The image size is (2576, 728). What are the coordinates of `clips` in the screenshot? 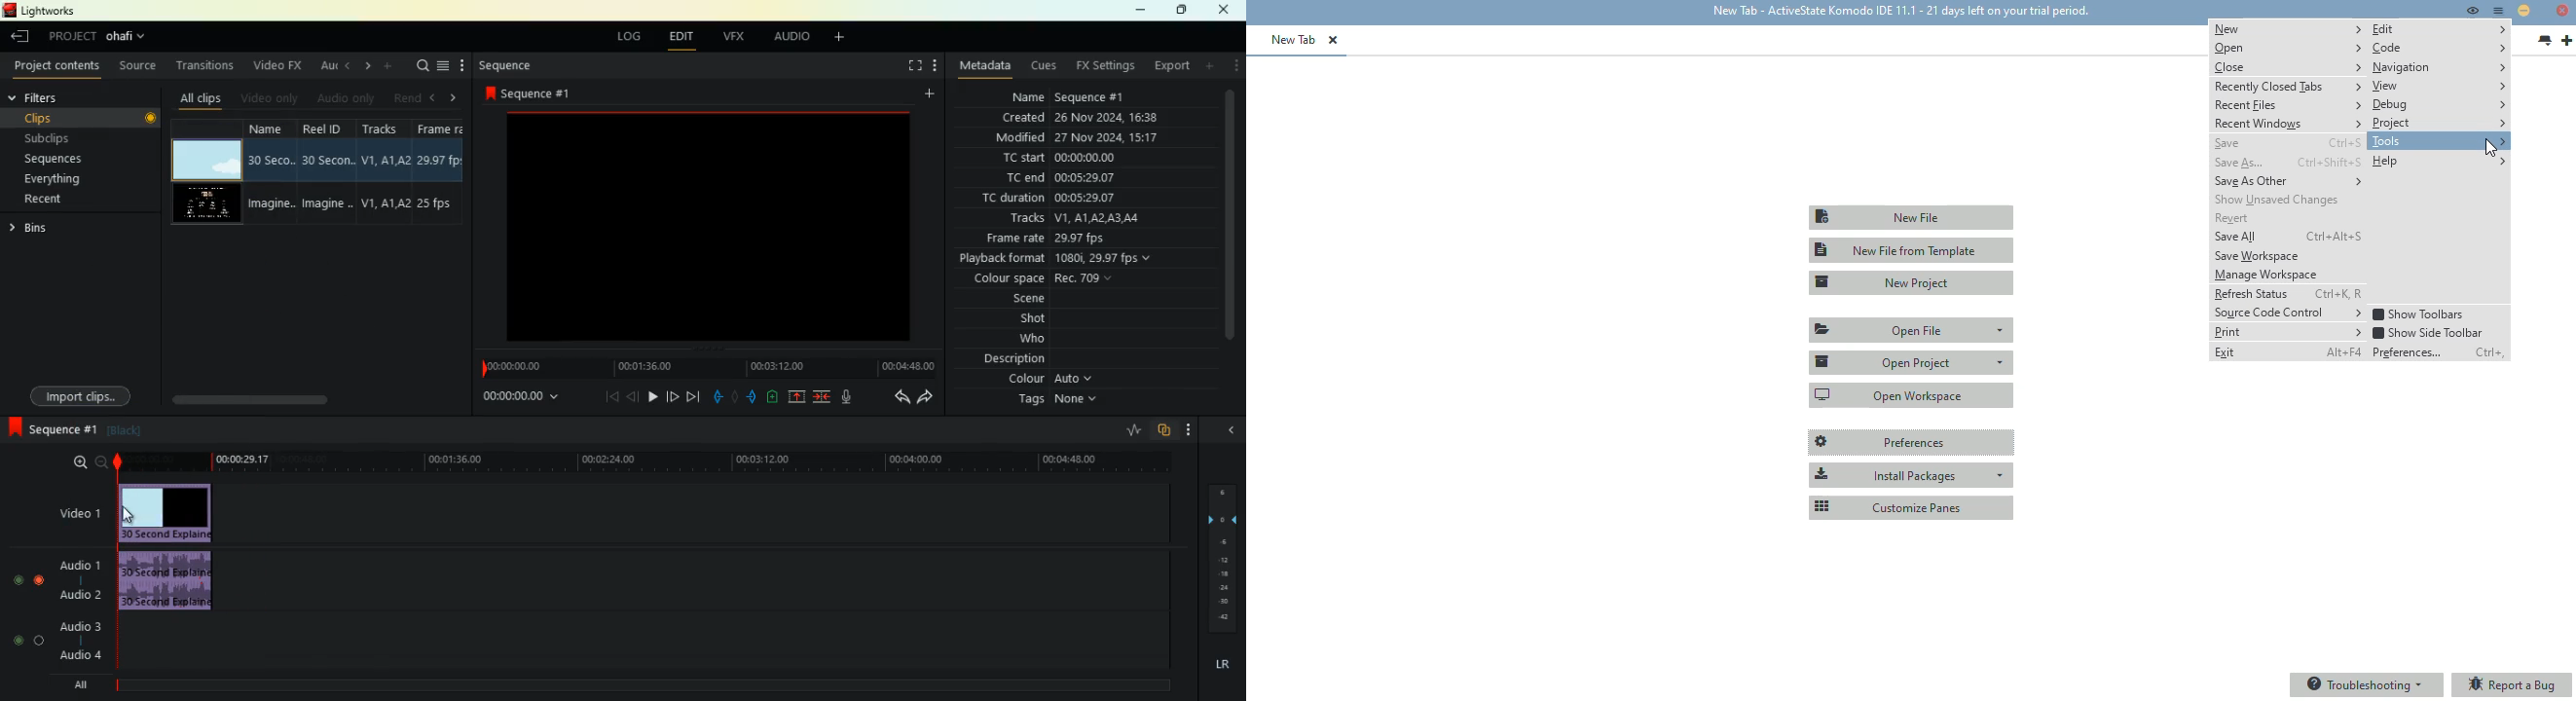 It's located at (61, 118).